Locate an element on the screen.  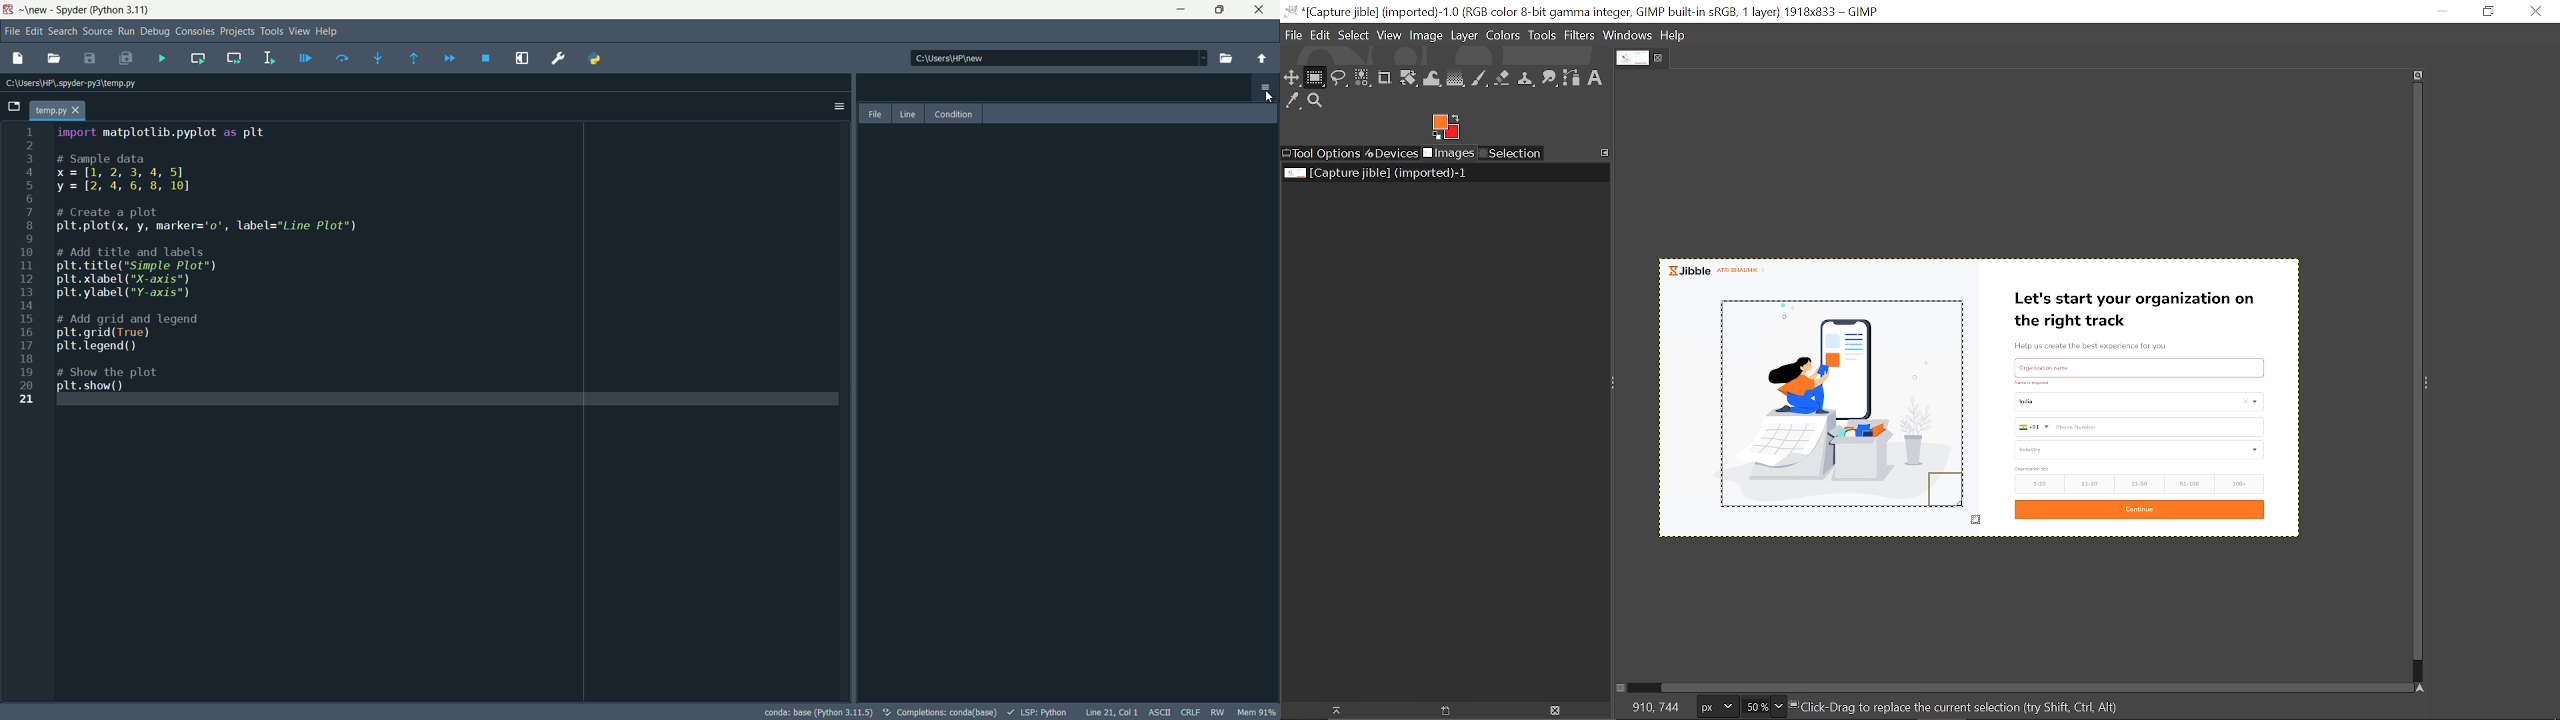
search menu is located at coordinates (63, 32).